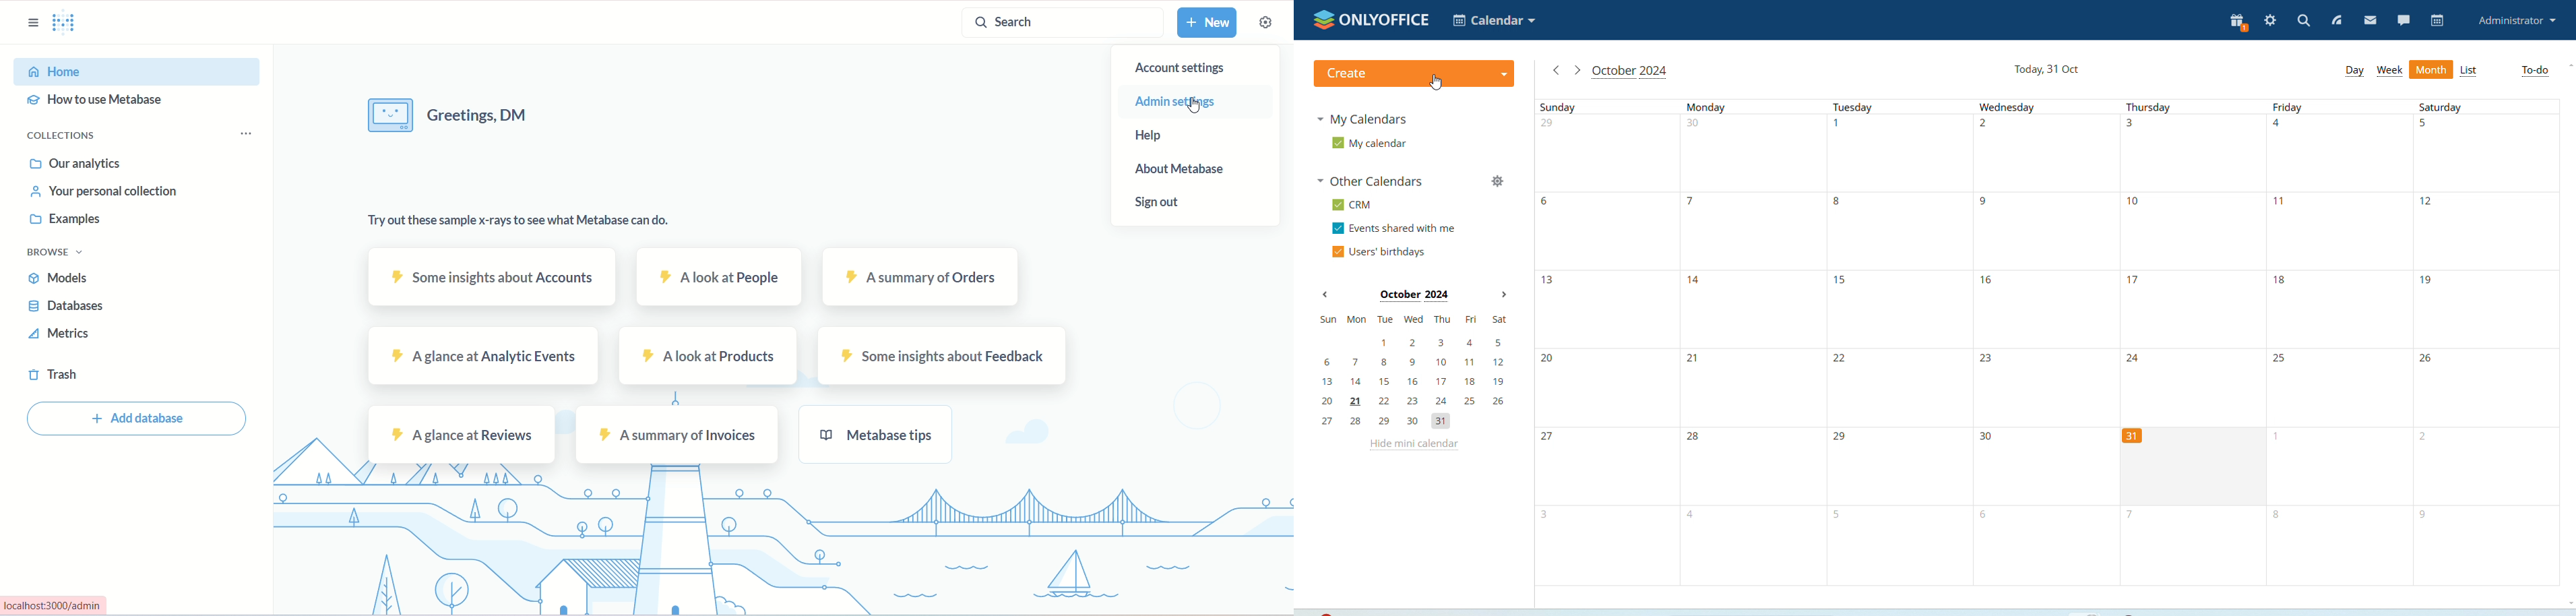 This screenshot has height=616, width=2576. I want to click on trash, so click(51, 373).